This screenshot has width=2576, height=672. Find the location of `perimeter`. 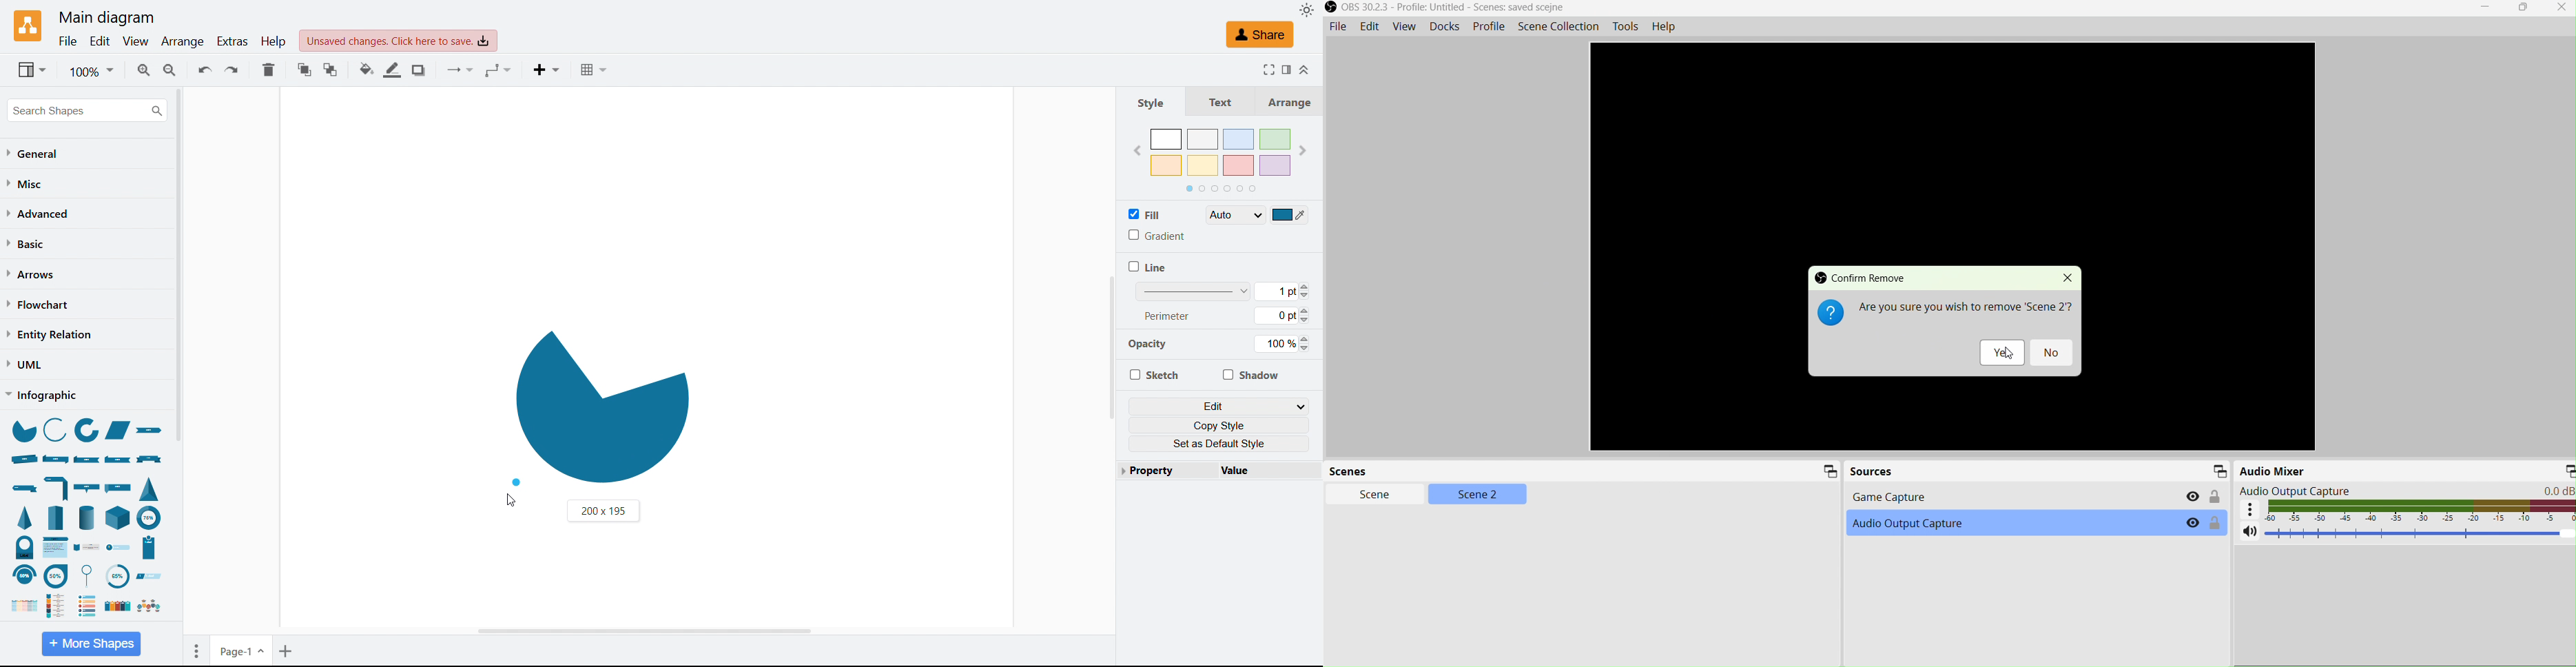

perimeter is located at coordinates (1168, 315).